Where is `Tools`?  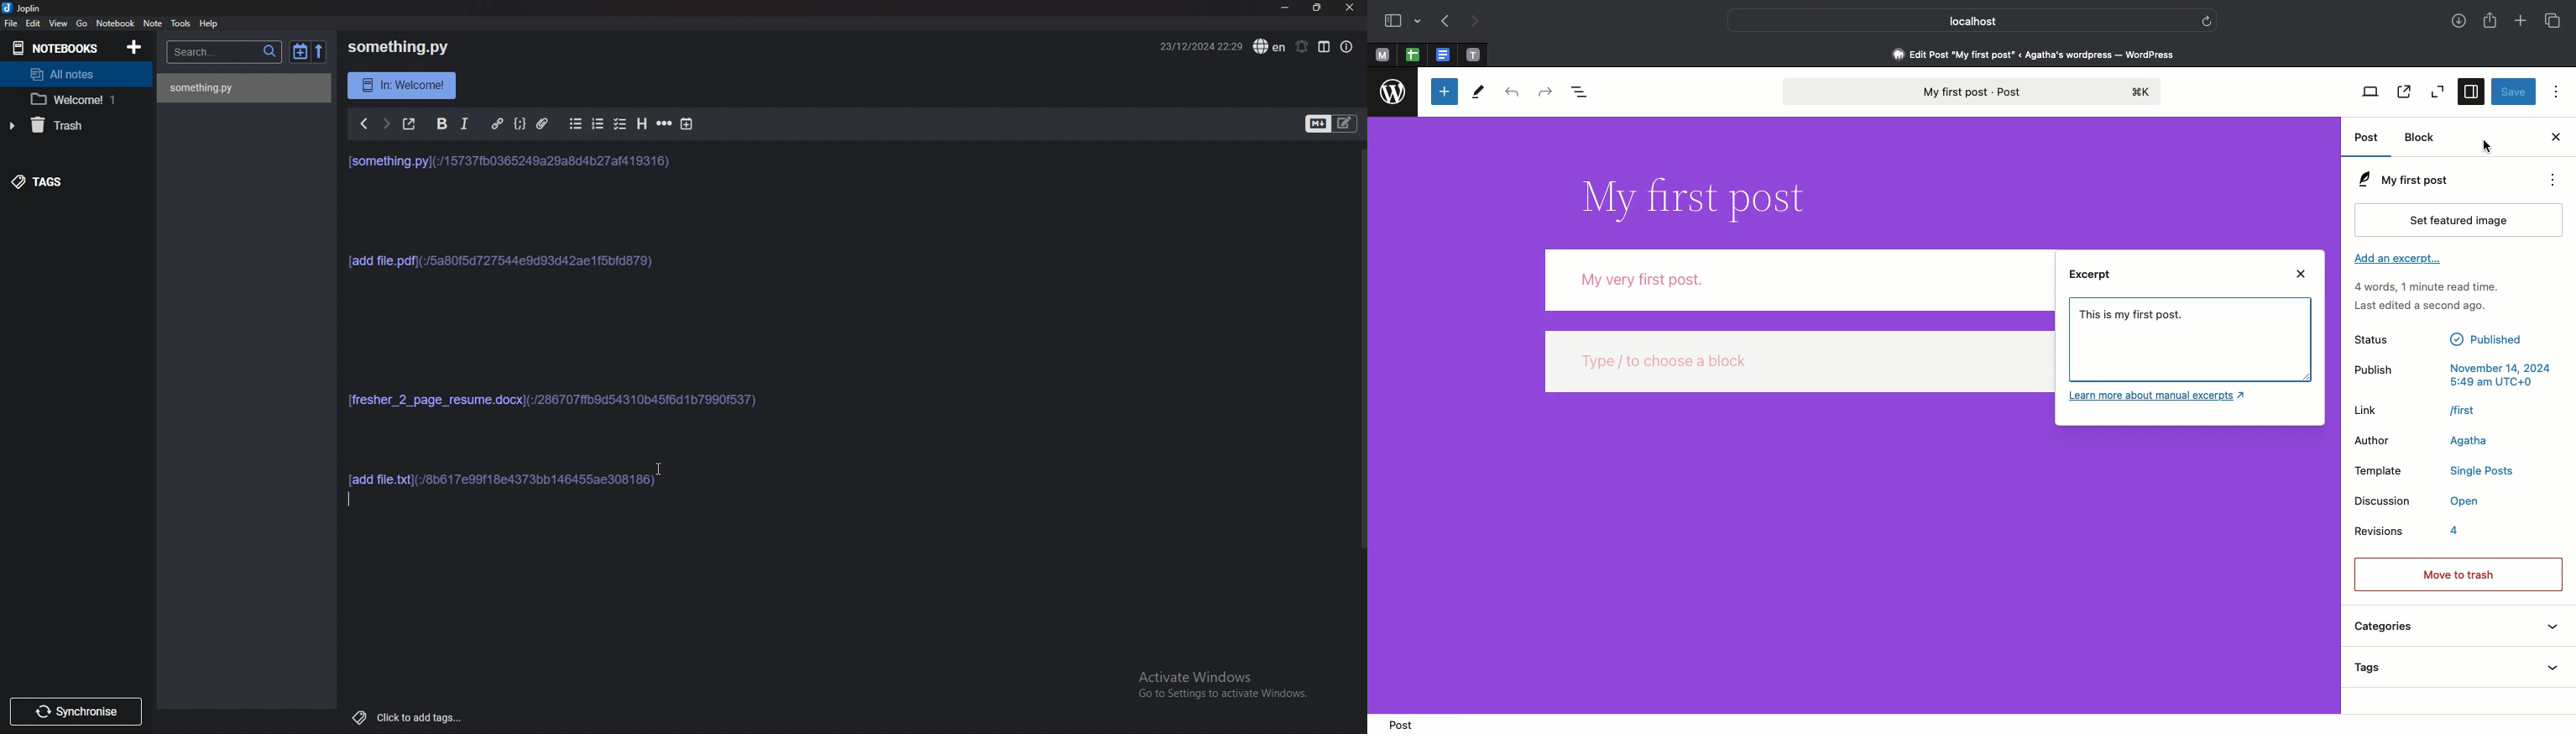 Tools is located at coordinates (1479, 92).